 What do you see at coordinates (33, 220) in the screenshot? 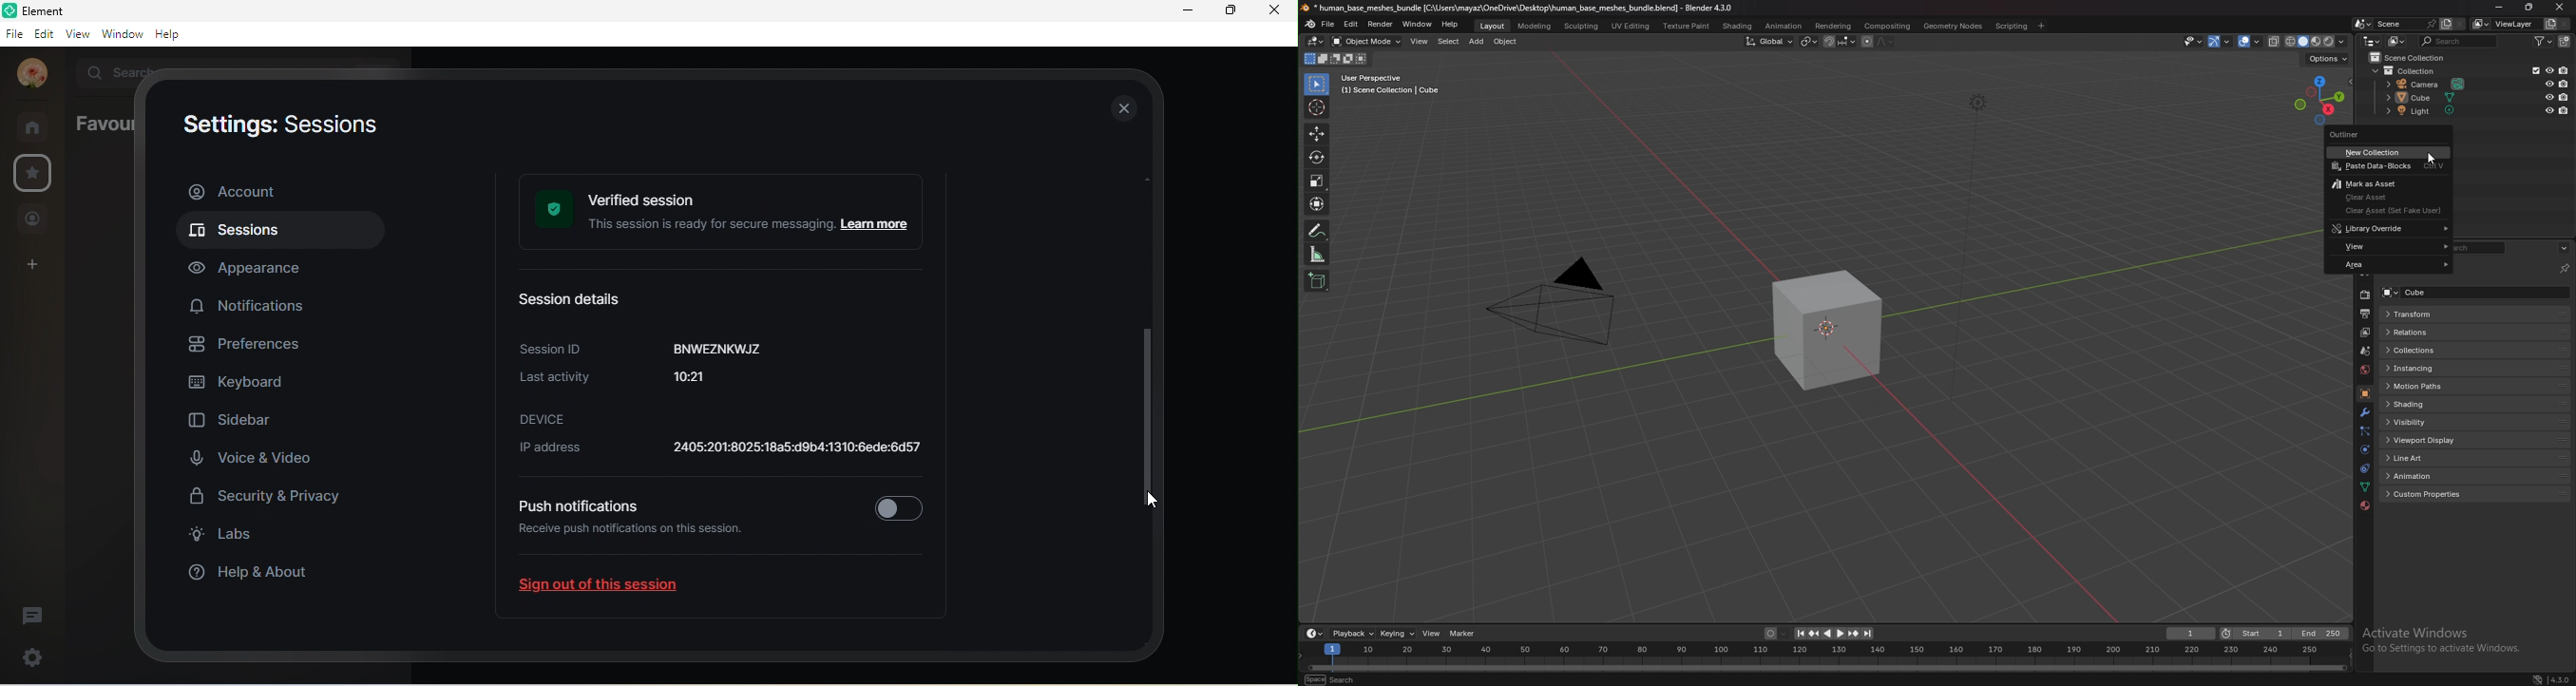
I see `people` at bounding box center [33, 220].